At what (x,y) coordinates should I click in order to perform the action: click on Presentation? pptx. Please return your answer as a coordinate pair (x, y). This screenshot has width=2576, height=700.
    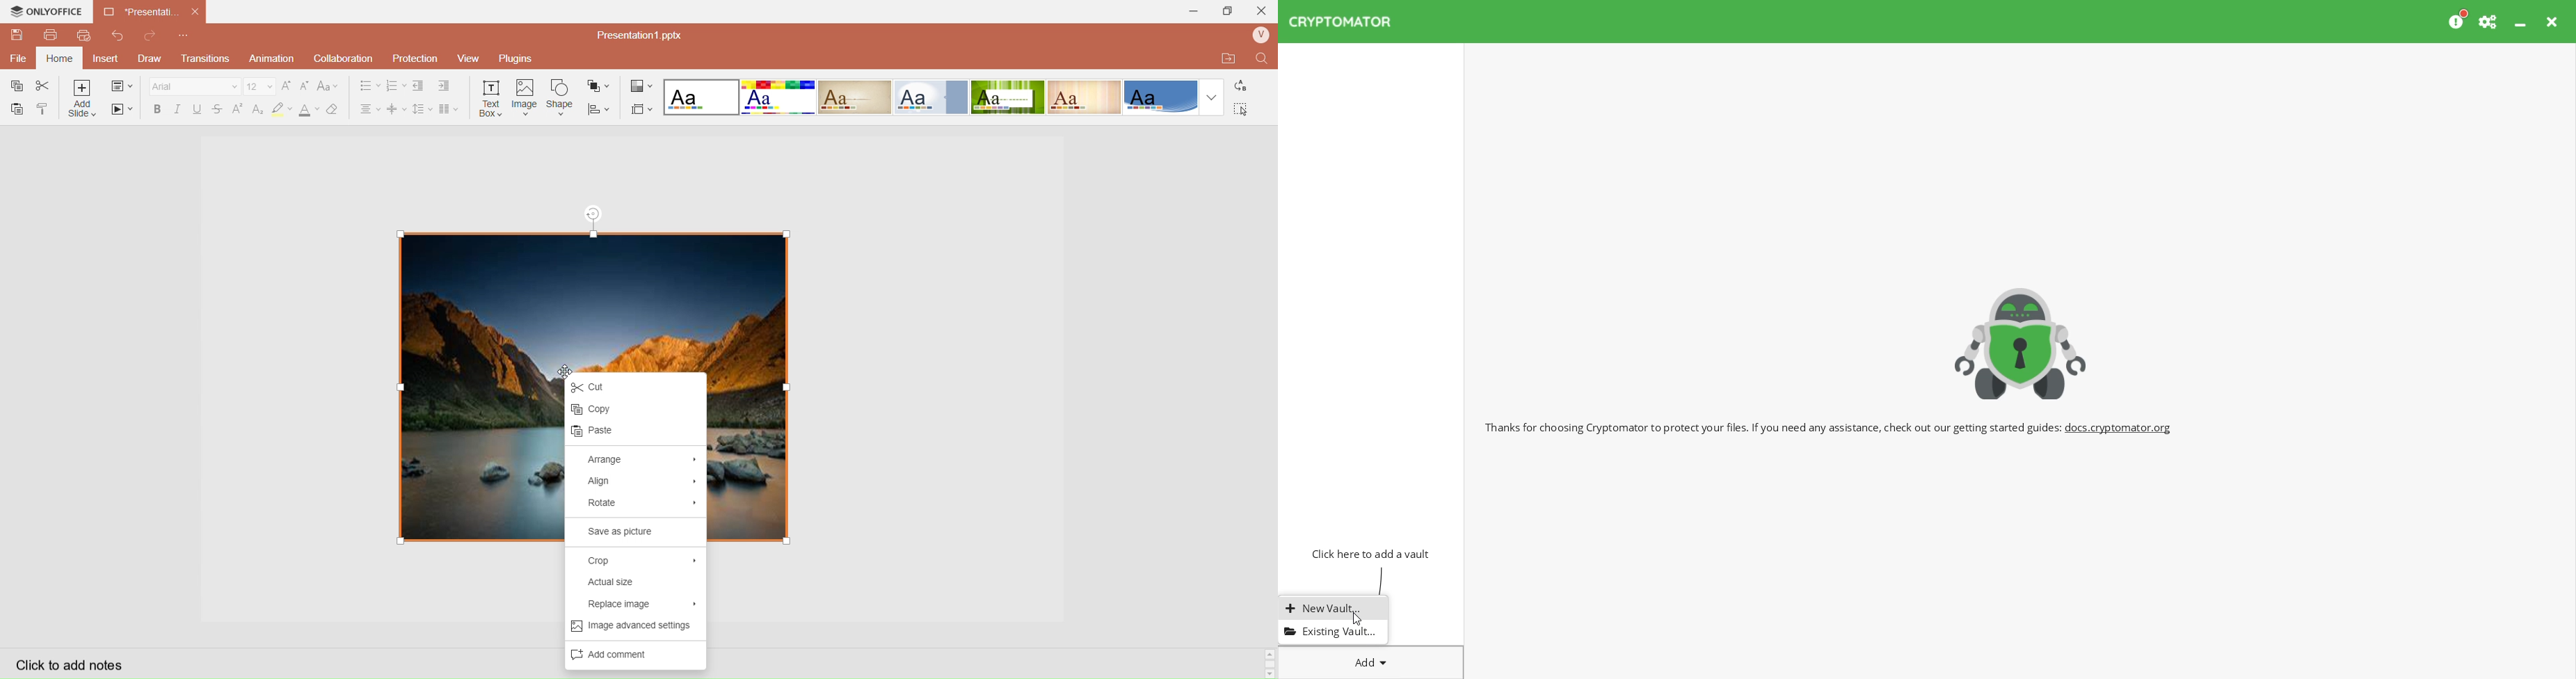
    Looking at the image, I should click on (639, 35).